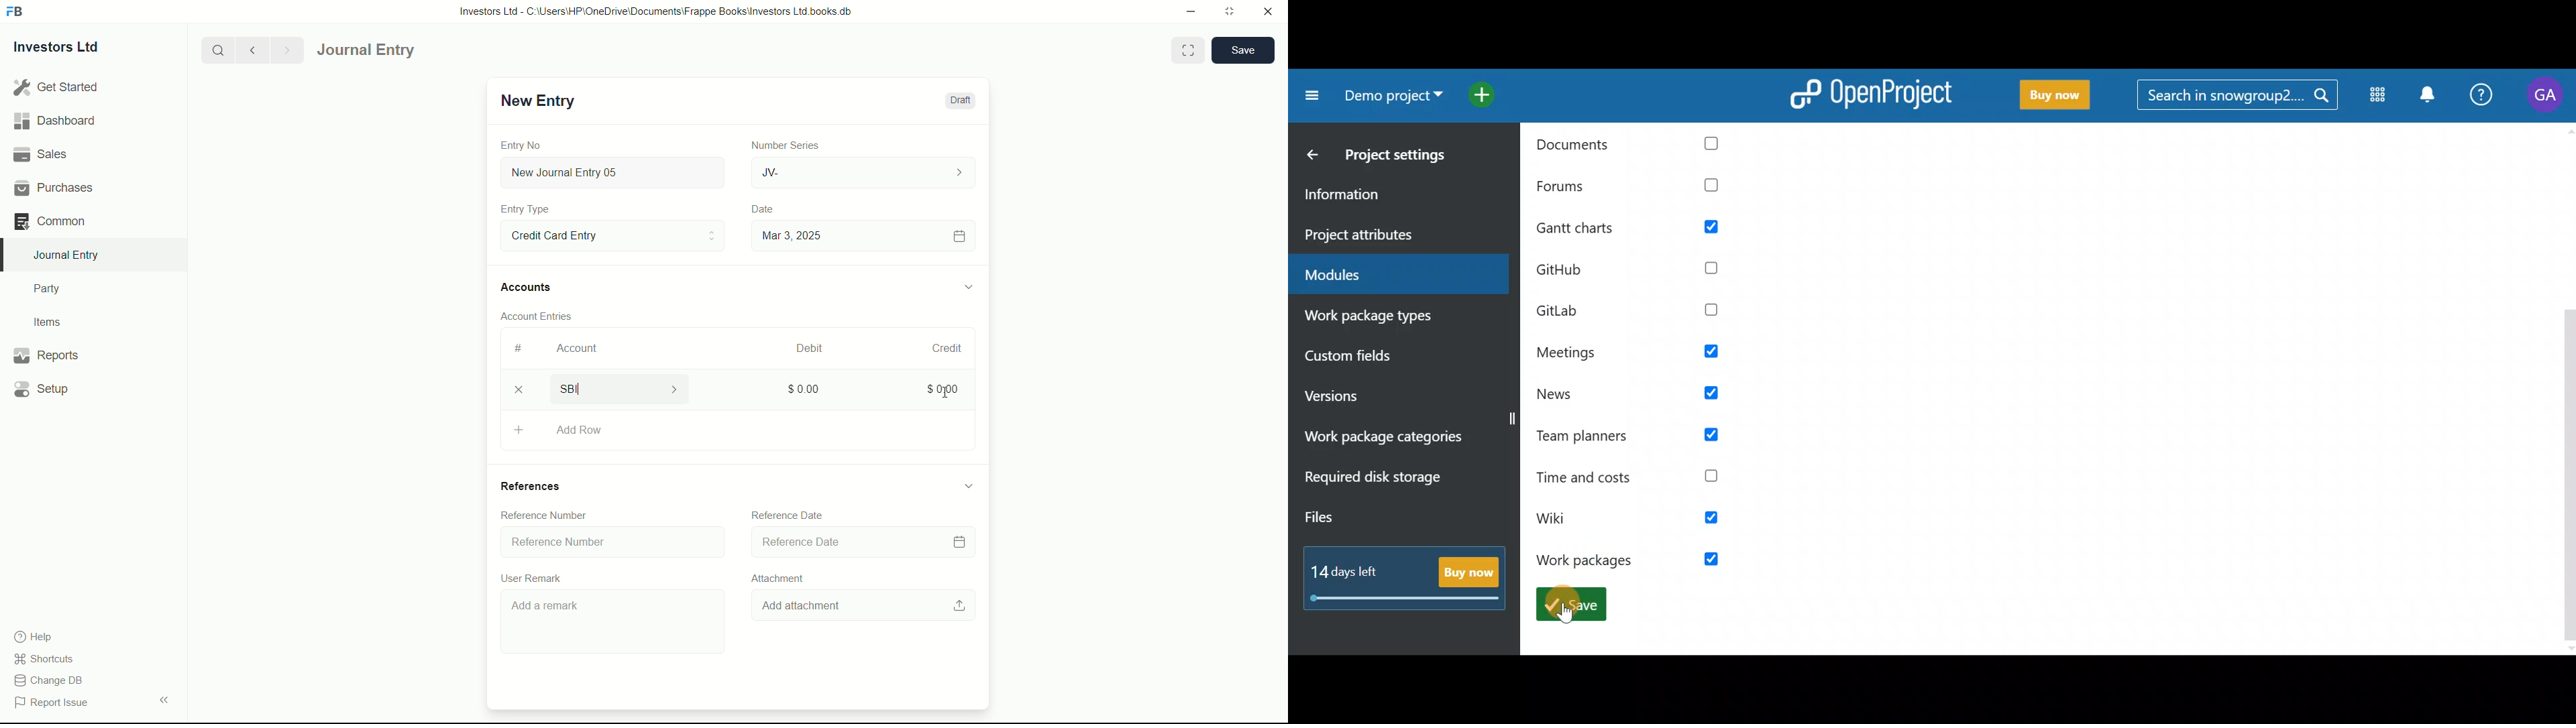 The height and width of the screenshot is (728, 2576). Describe the element at coordinates (968, 485) in the screenshot. I see `expand/collapse` at that location.